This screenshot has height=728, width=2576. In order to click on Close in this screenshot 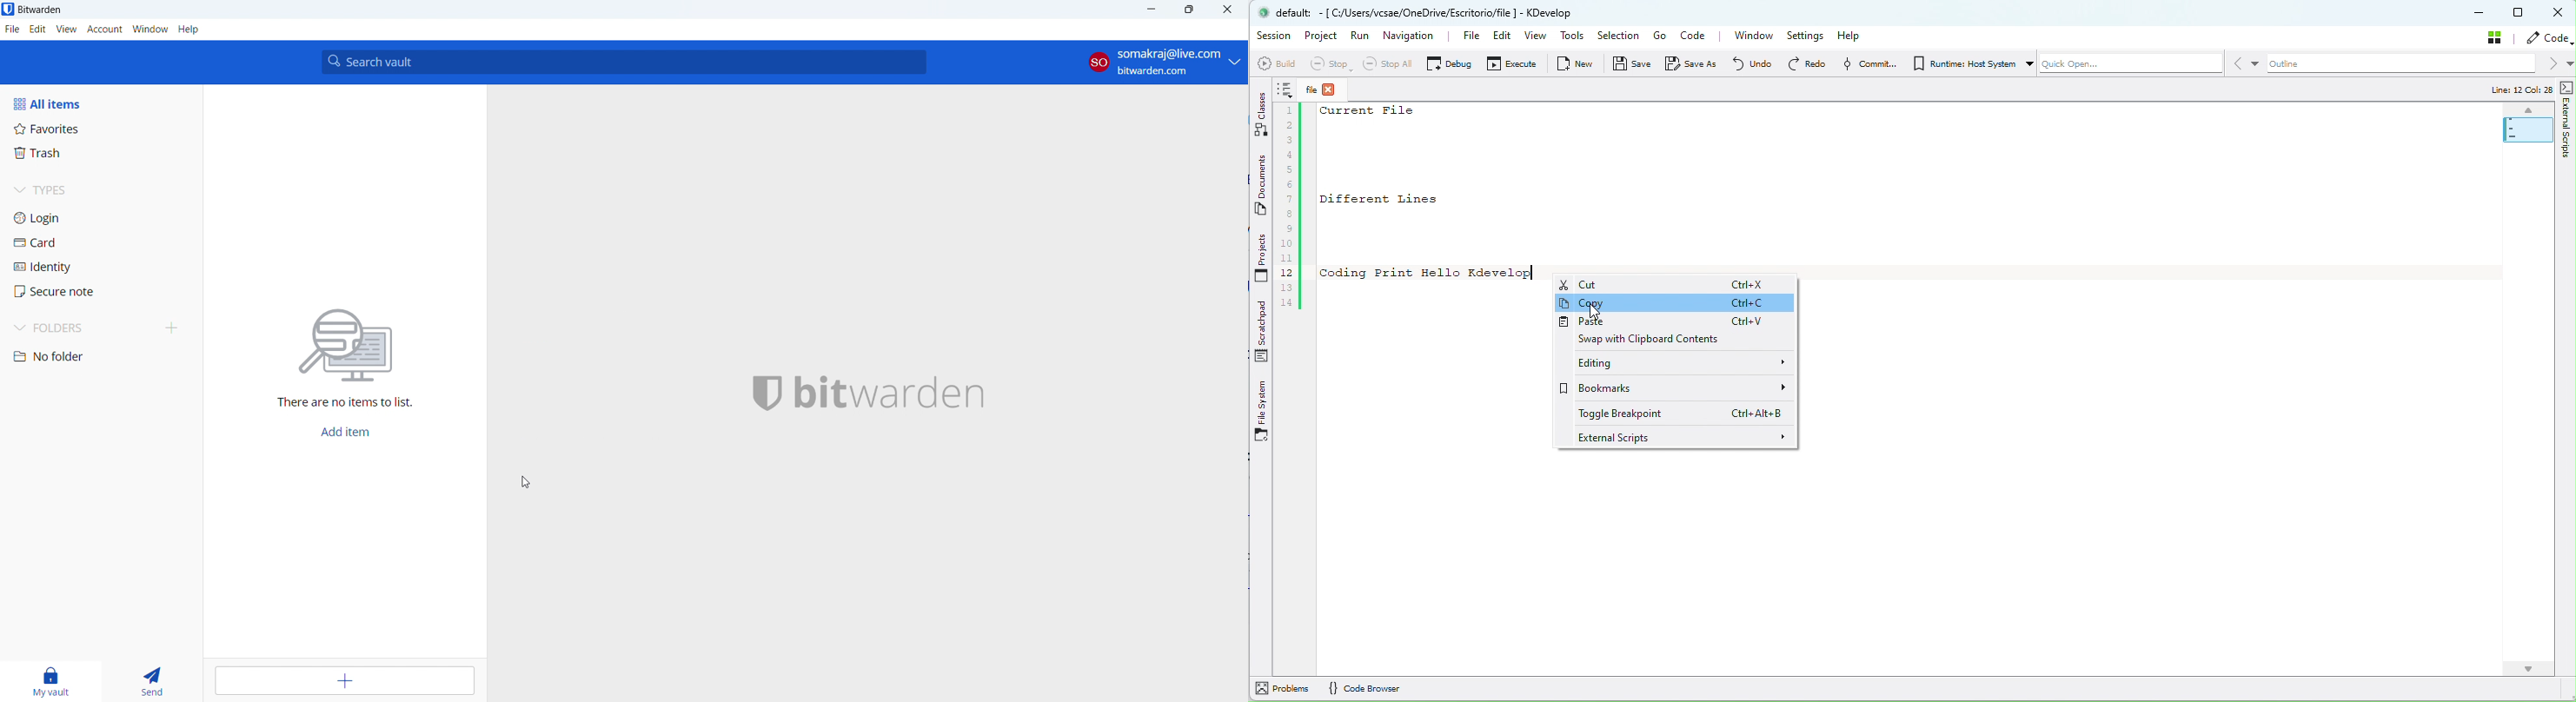, I will do `click(2559, 13)`.